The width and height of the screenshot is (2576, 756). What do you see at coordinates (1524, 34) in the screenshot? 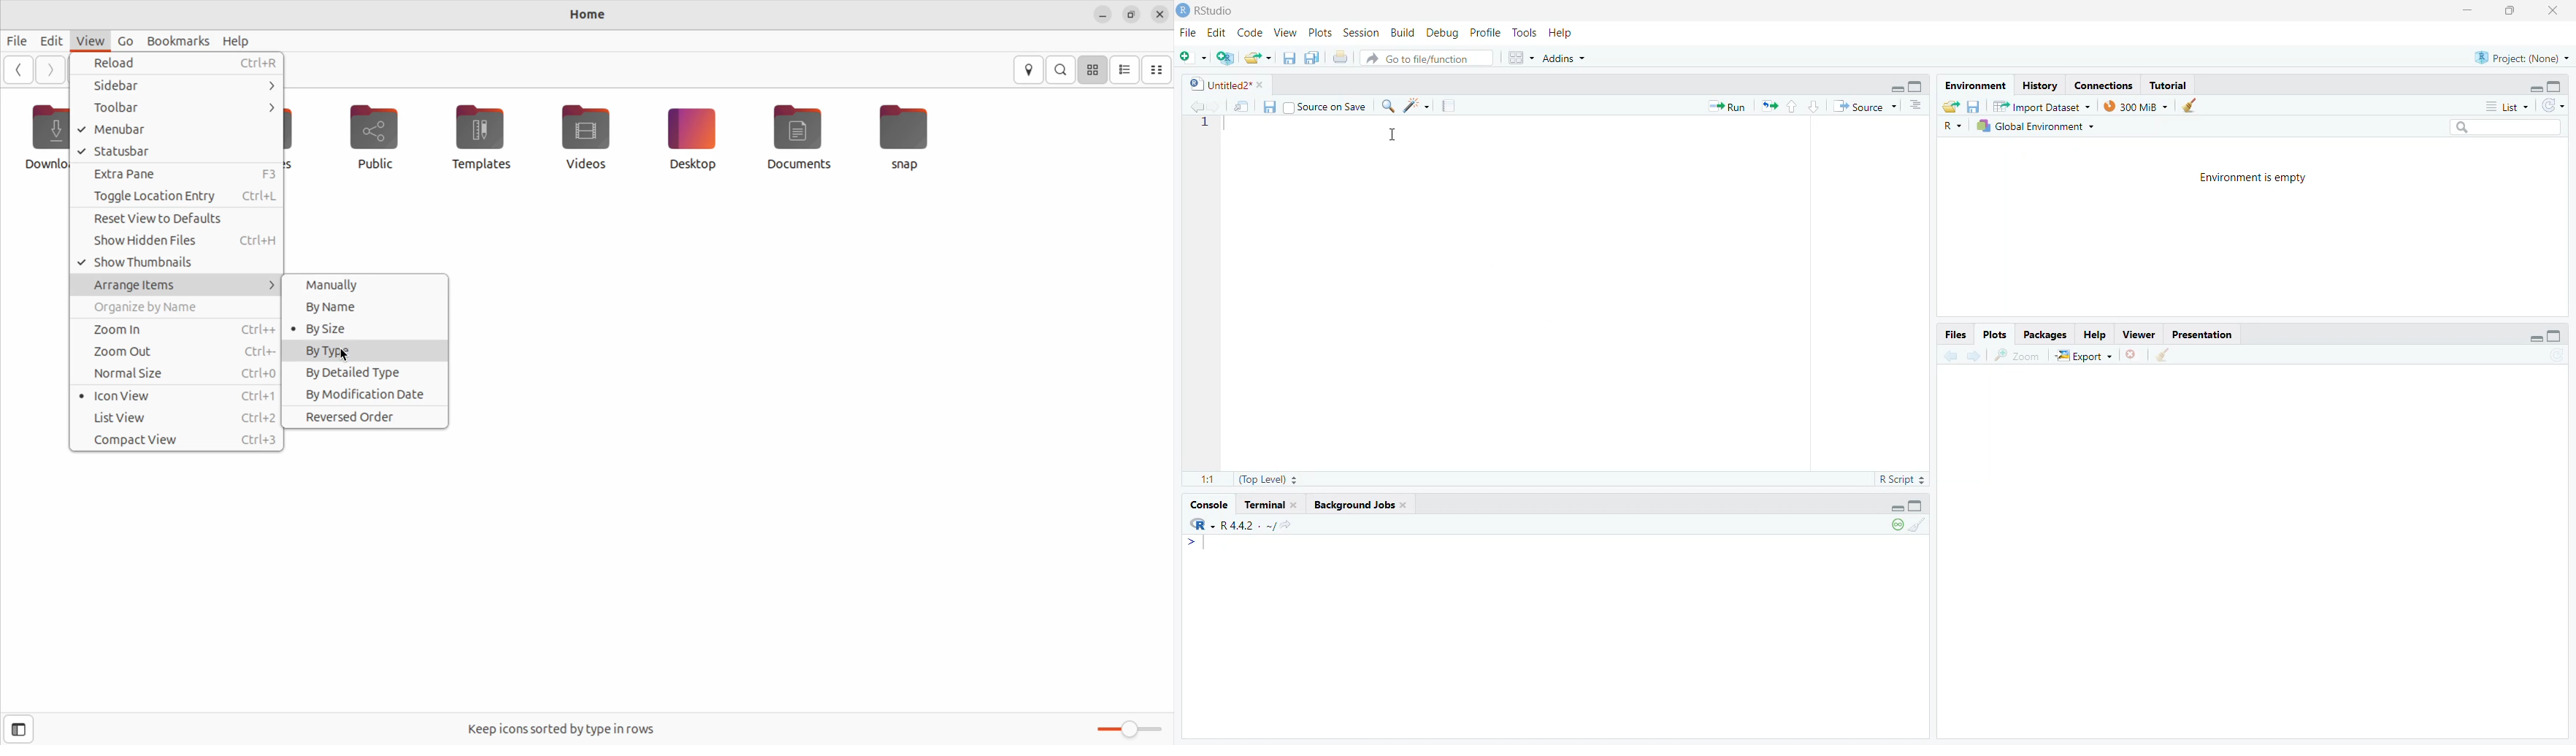
I see `Tools` at bounding box center [1524, 34].